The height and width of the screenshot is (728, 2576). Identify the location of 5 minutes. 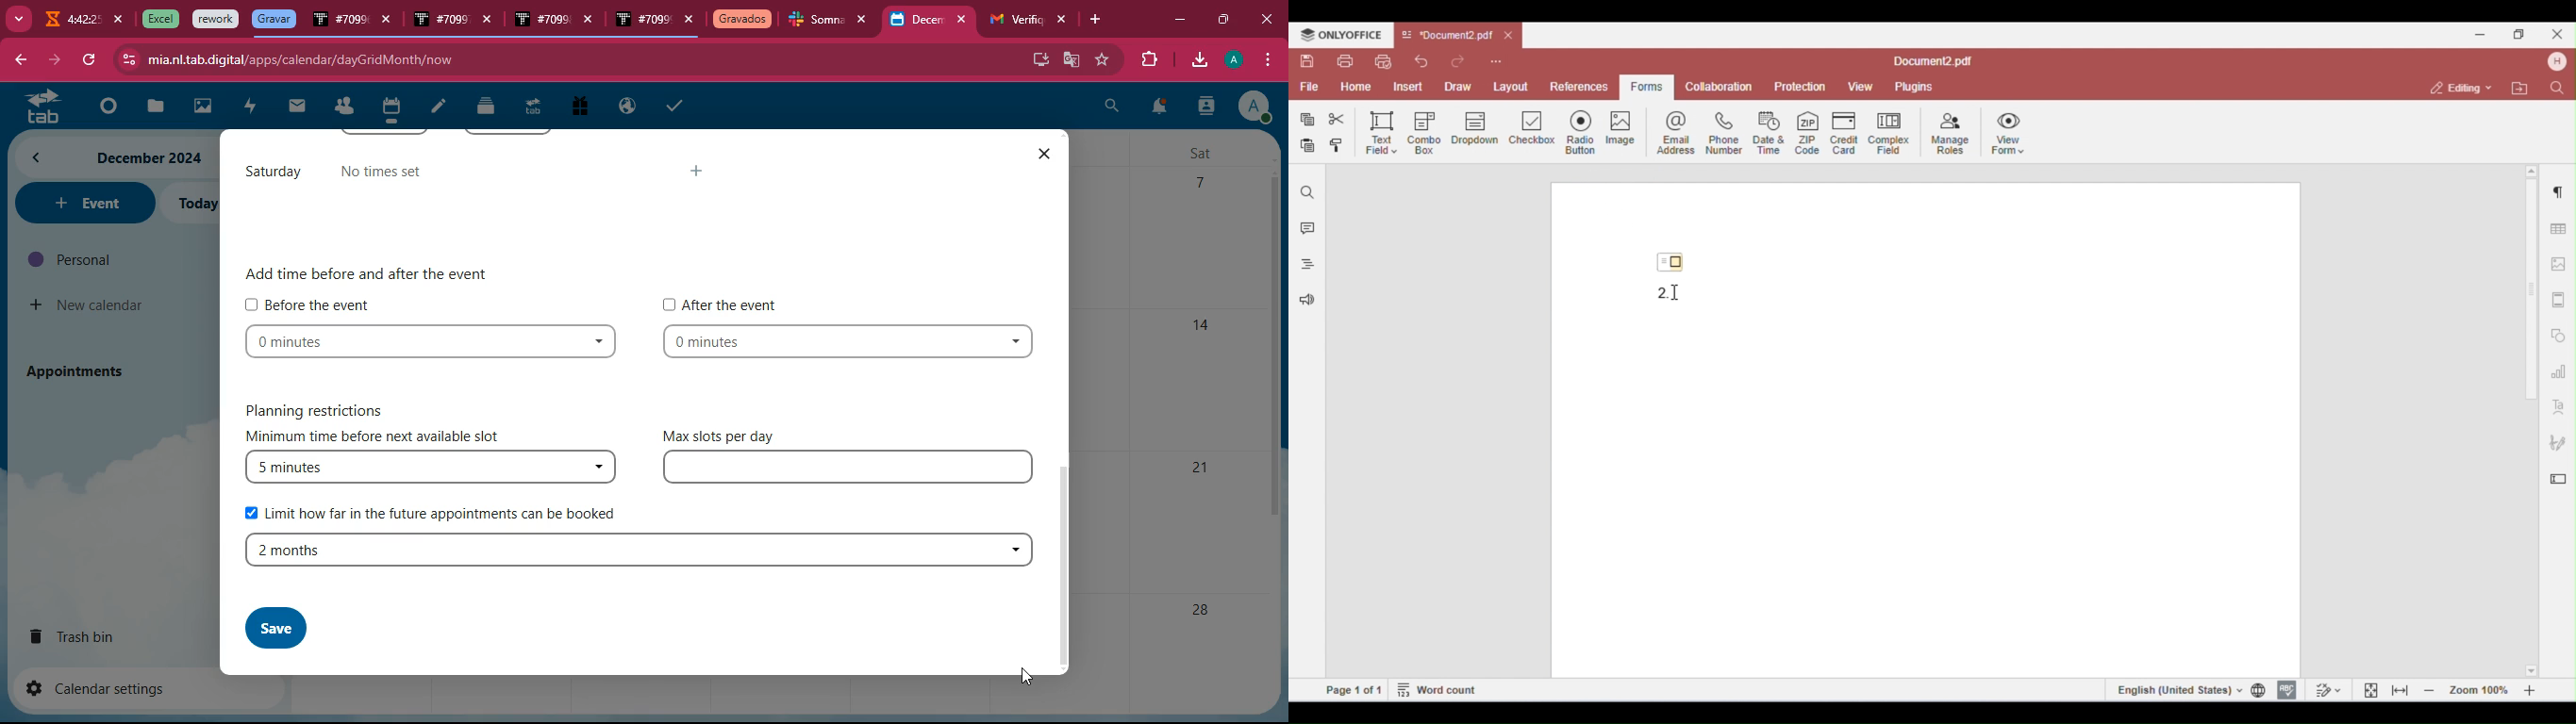
(429, 469).